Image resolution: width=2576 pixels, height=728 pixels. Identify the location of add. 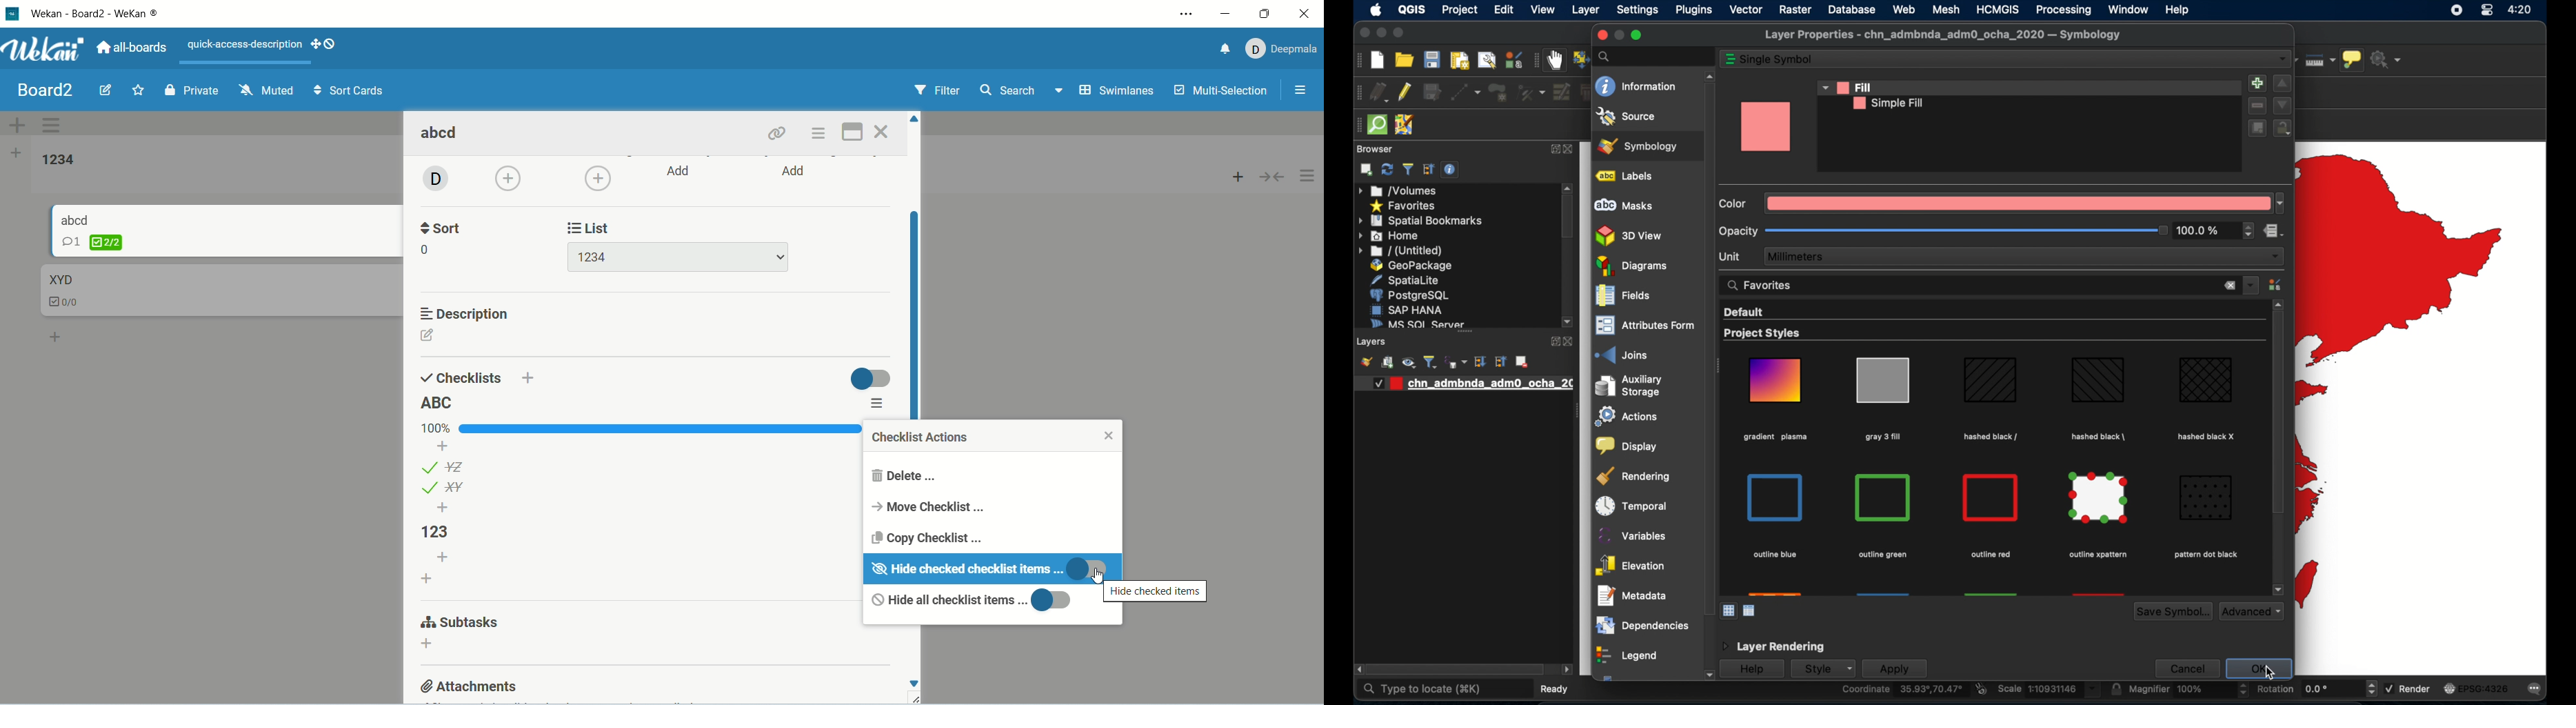
(510, 179).